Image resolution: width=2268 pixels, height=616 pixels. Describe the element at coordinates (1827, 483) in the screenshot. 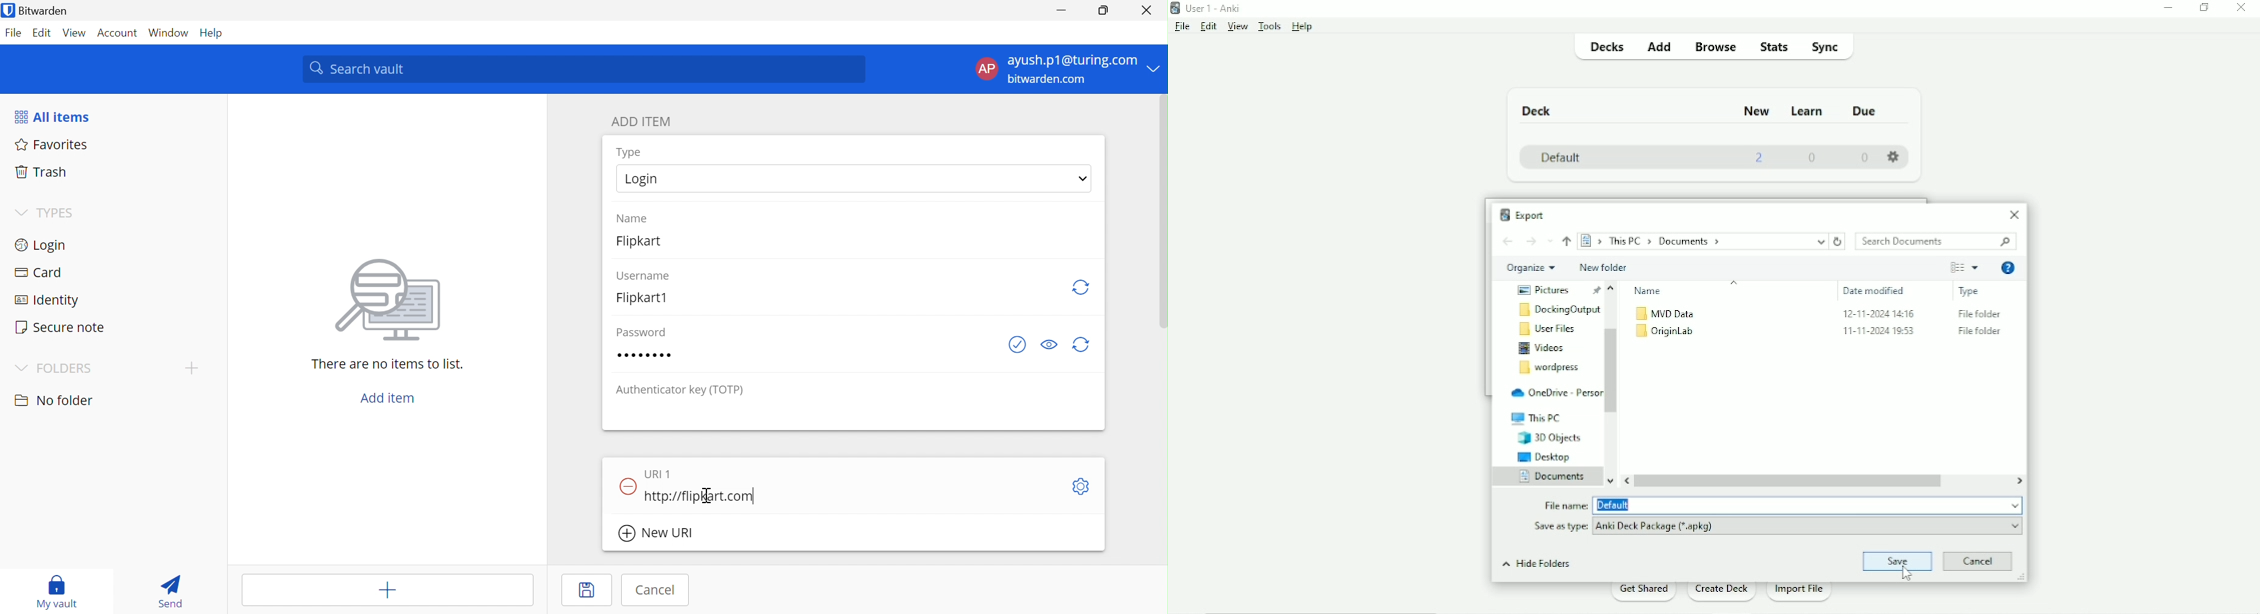

I see `Horizontal scrollbar` at that location.